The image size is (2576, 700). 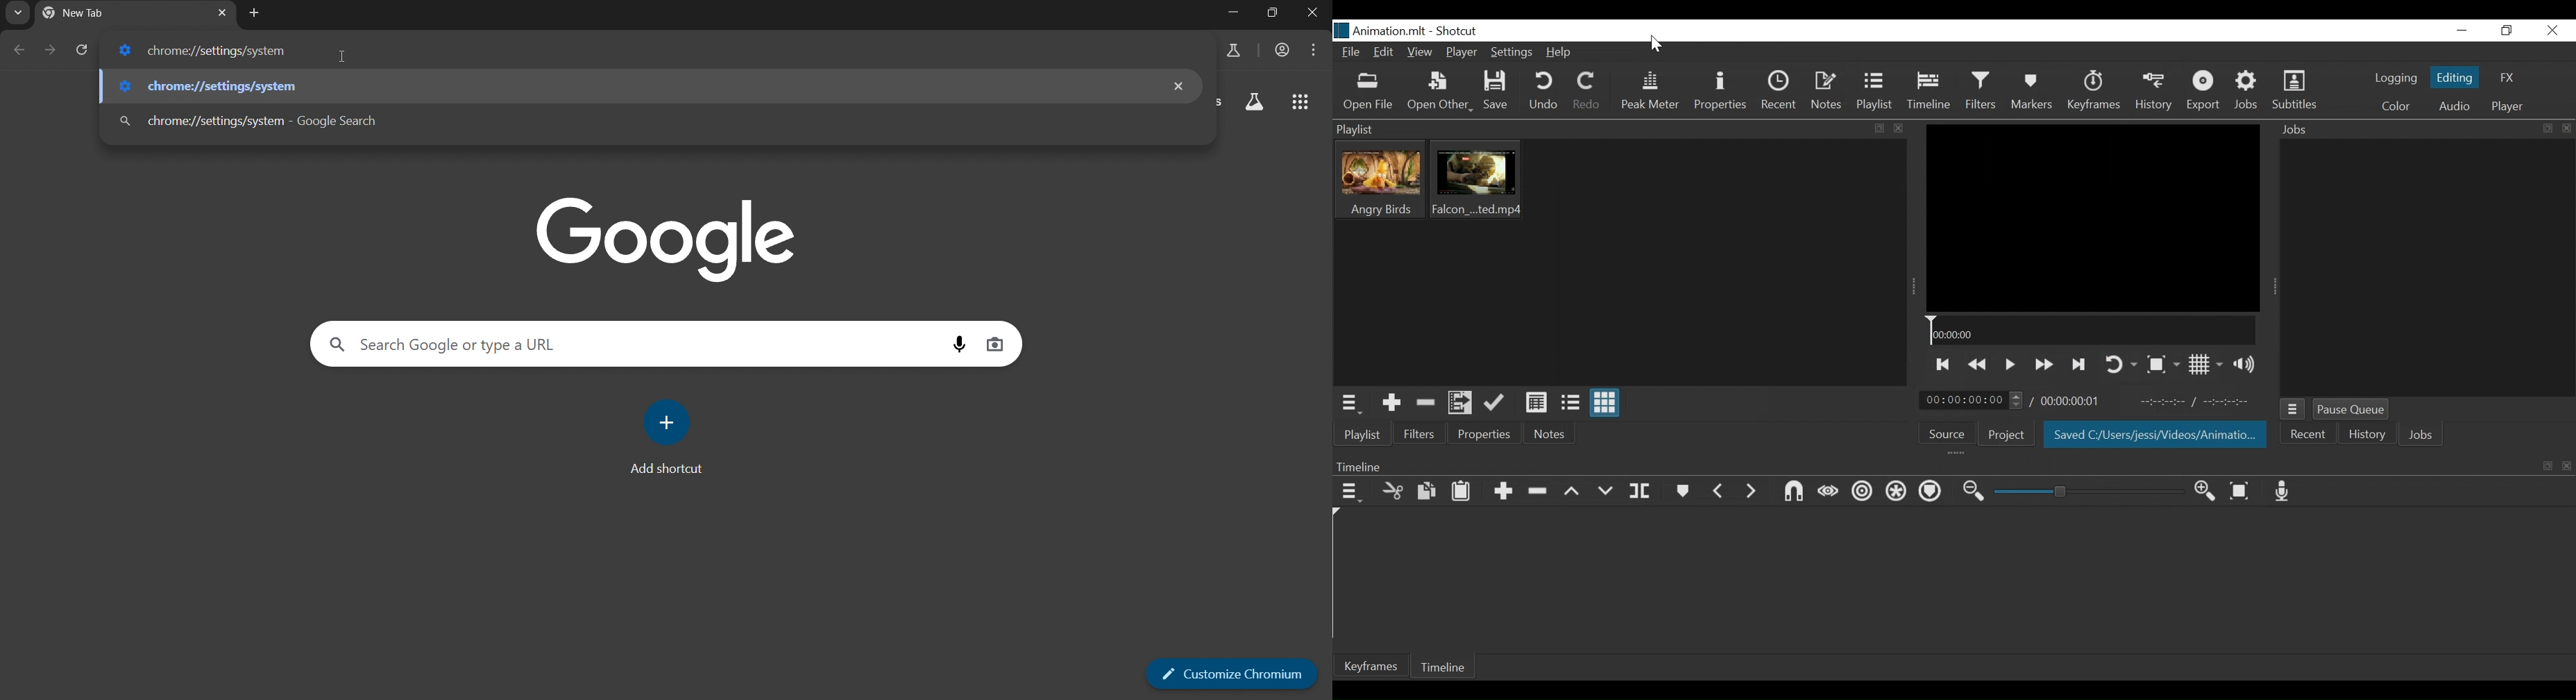 What do you see at coordinates (1420, 435) in the screenshot?
I see `Filters` at bounding box center [1420, 435].